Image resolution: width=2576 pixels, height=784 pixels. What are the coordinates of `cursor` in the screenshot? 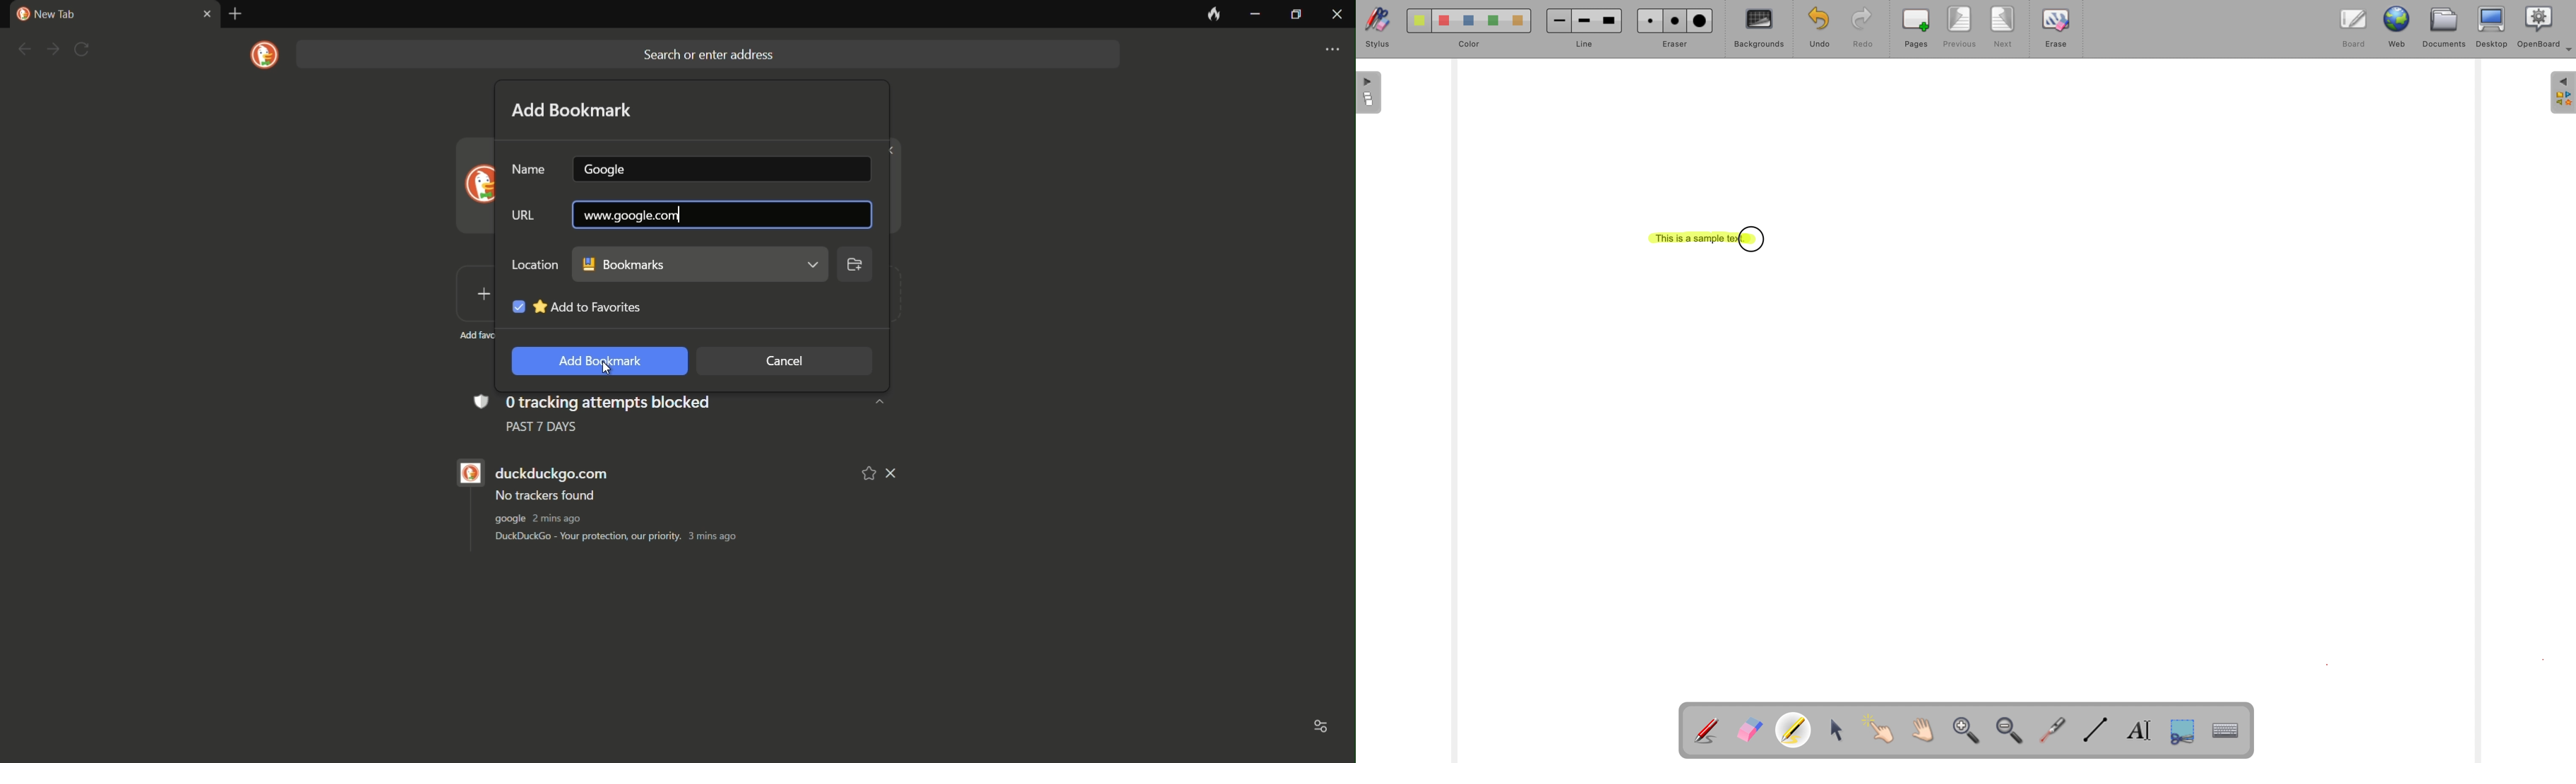 It's located at (611, 368).